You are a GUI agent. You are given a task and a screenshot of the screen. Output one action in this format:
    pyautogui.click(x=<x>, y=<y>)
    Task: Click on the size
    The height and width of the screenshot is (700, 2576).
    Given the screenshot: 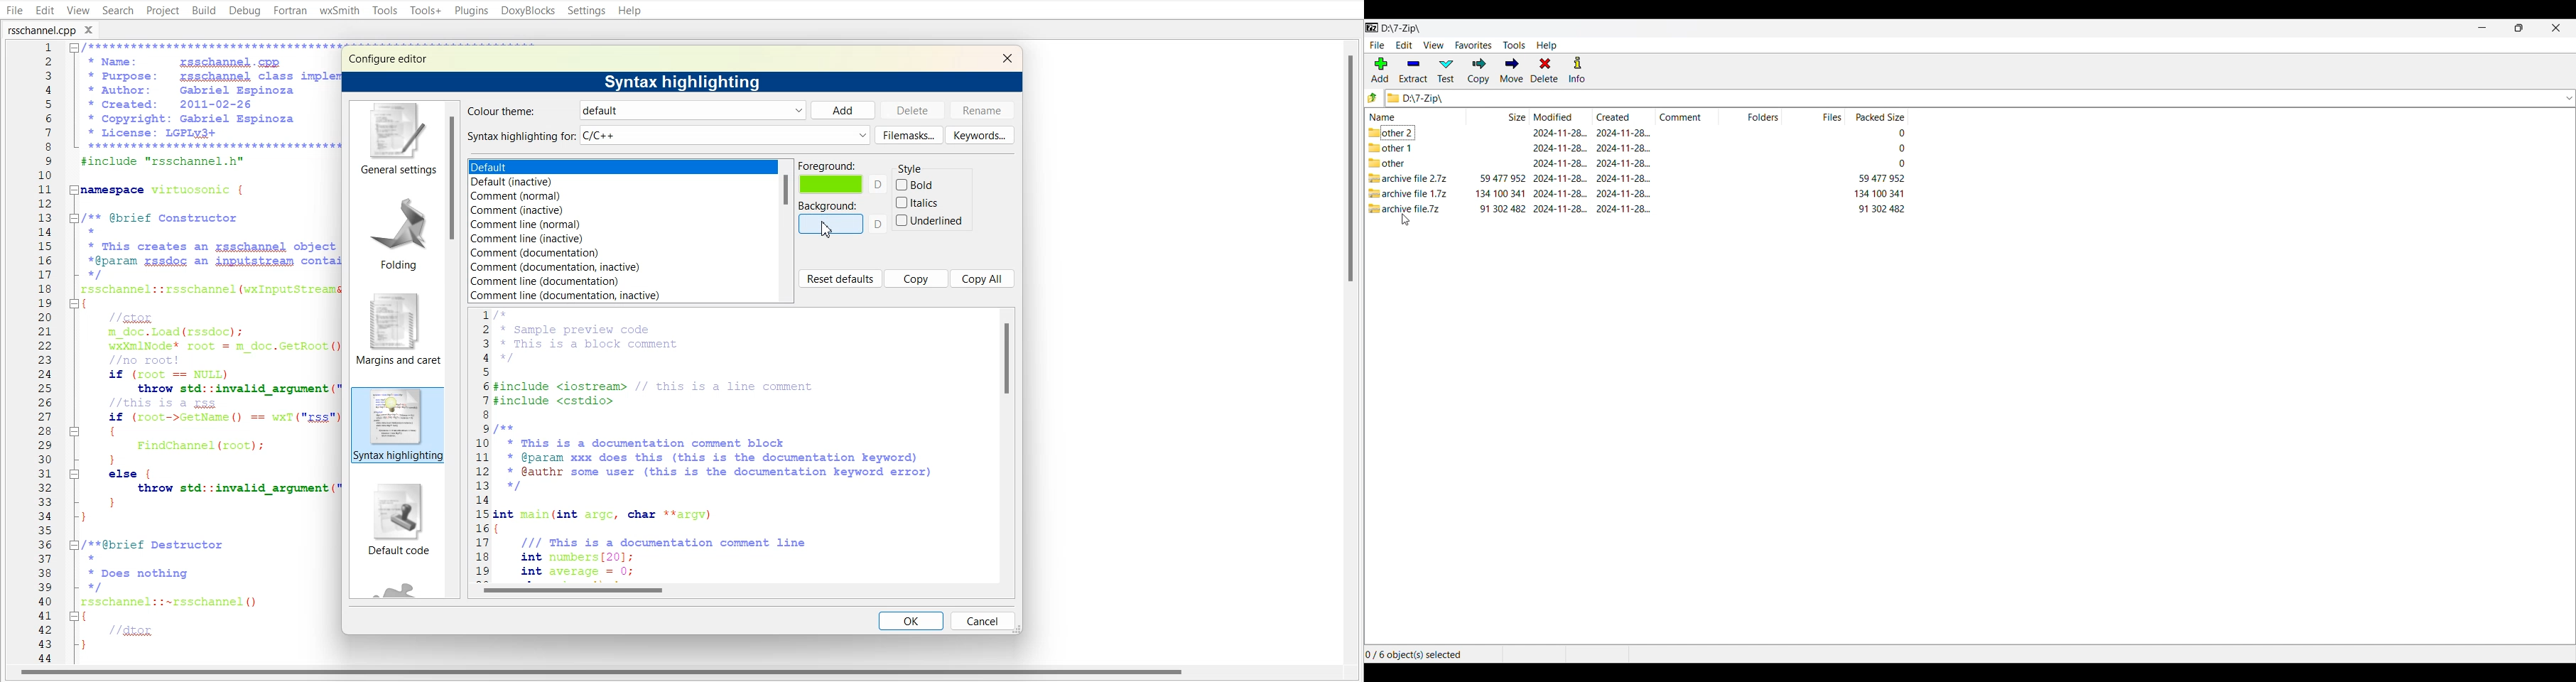 What is the action you would take?
    pyautogui.click(x=1503, y=178)
    